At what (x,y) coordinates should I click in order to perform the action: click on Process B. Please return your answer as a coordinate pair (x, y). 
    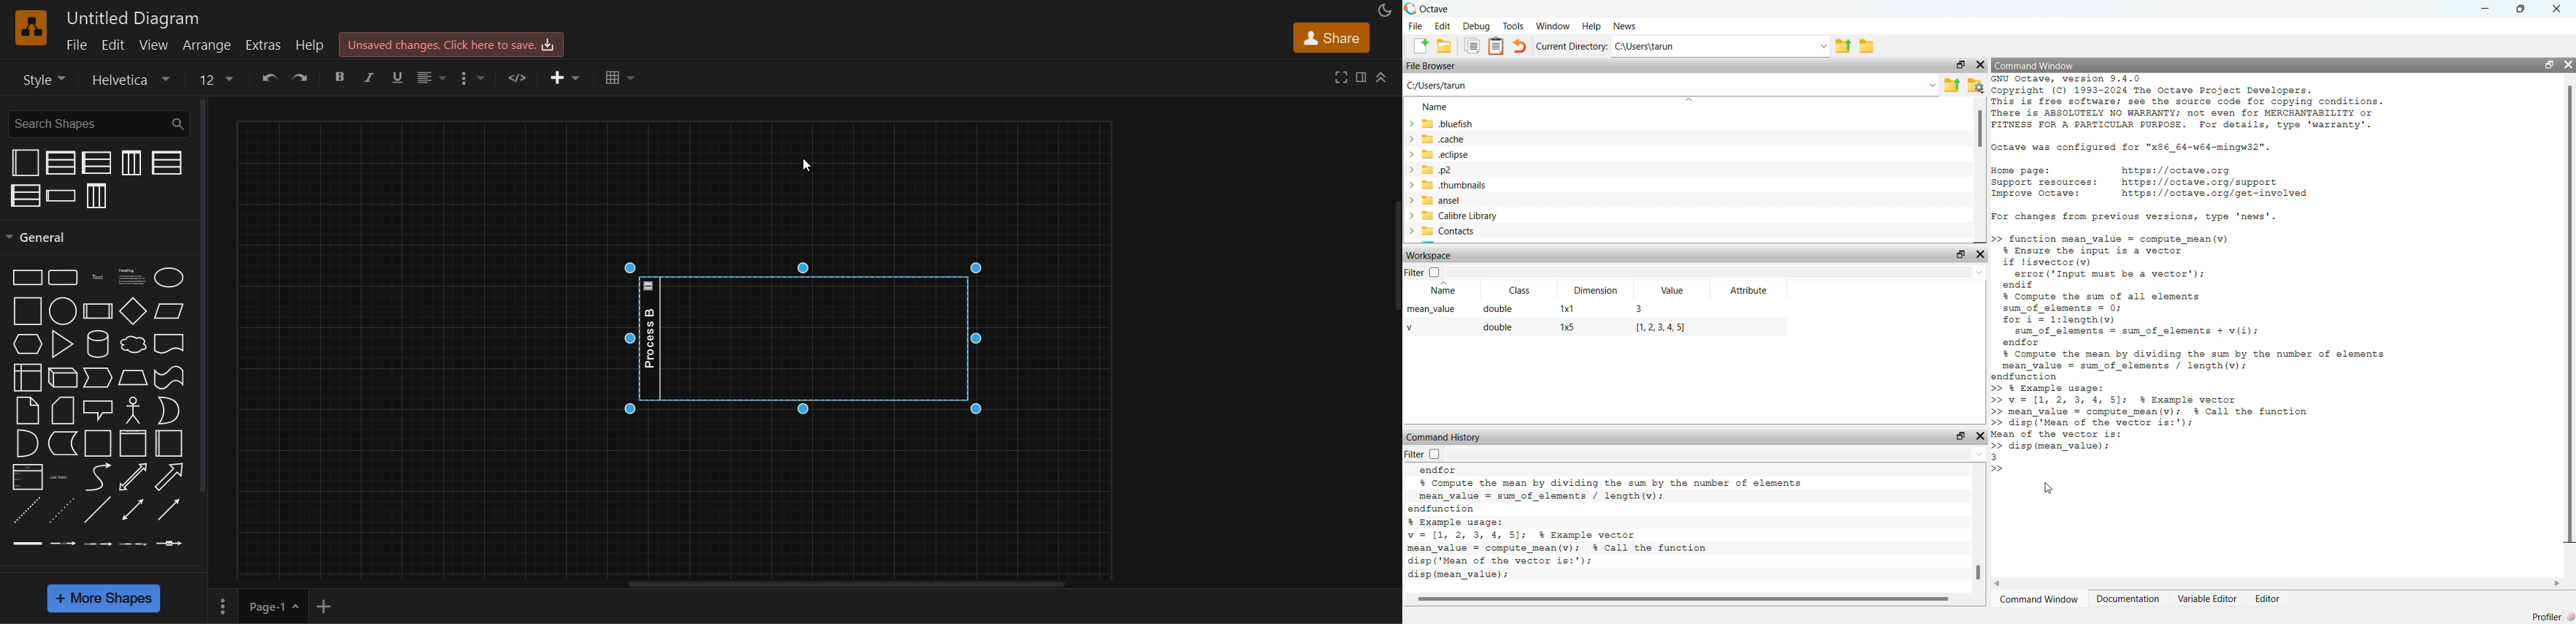
    Looking at the image, I should click on (646, 340).